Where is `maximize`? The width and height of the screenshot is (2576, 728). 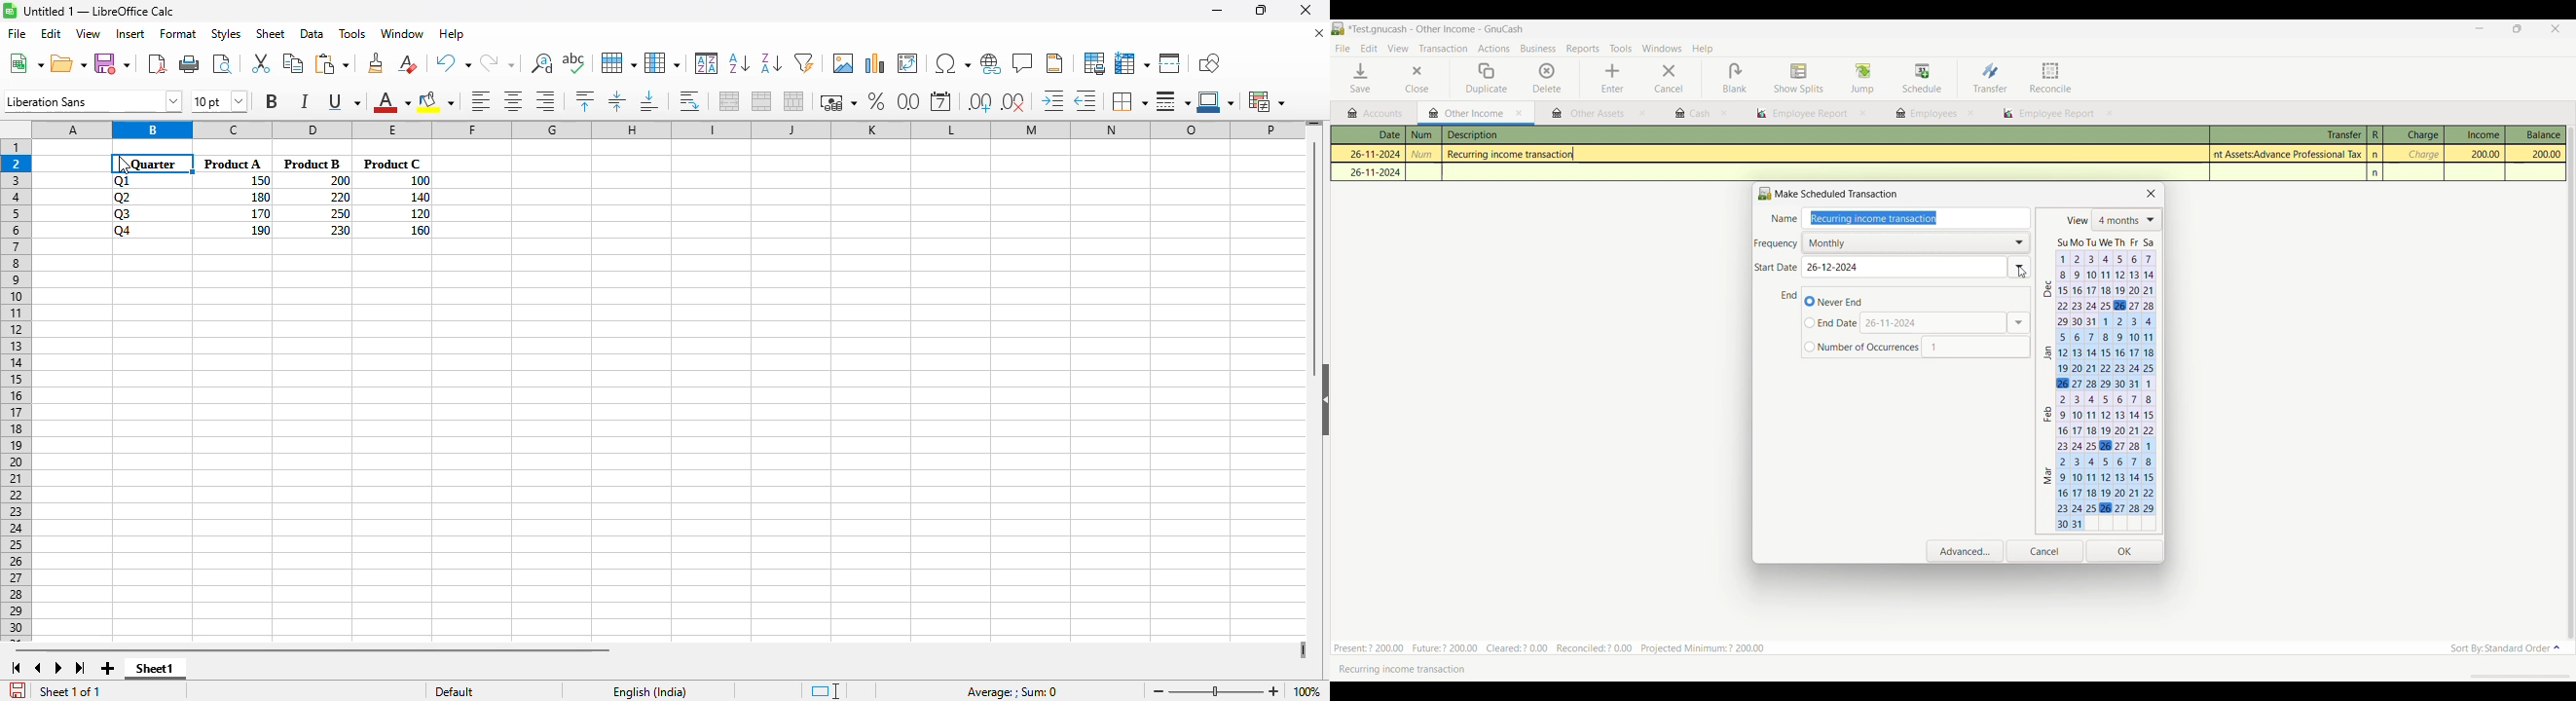 maximize is located at coordinates (1263, 11).